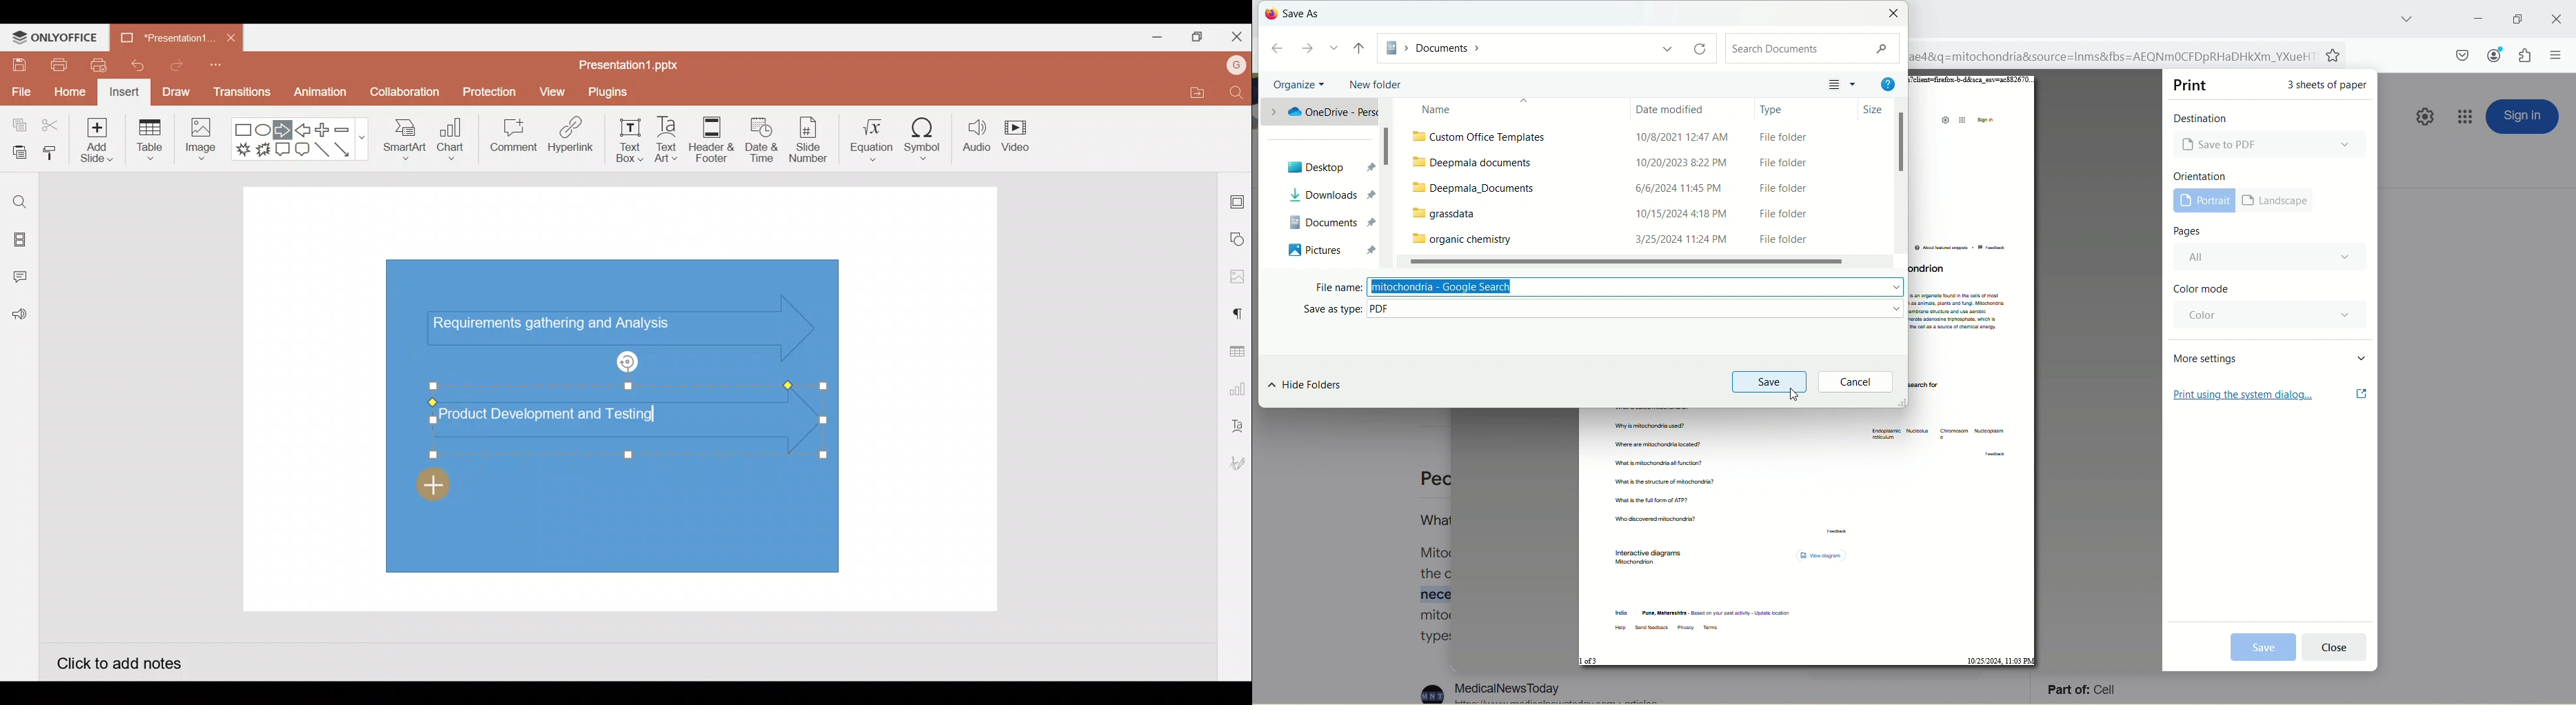 The image size is (2576, 728). Describe the element at coordinates (55, 37) in the screenshot. I see `ONLYOFFICE` at that location.